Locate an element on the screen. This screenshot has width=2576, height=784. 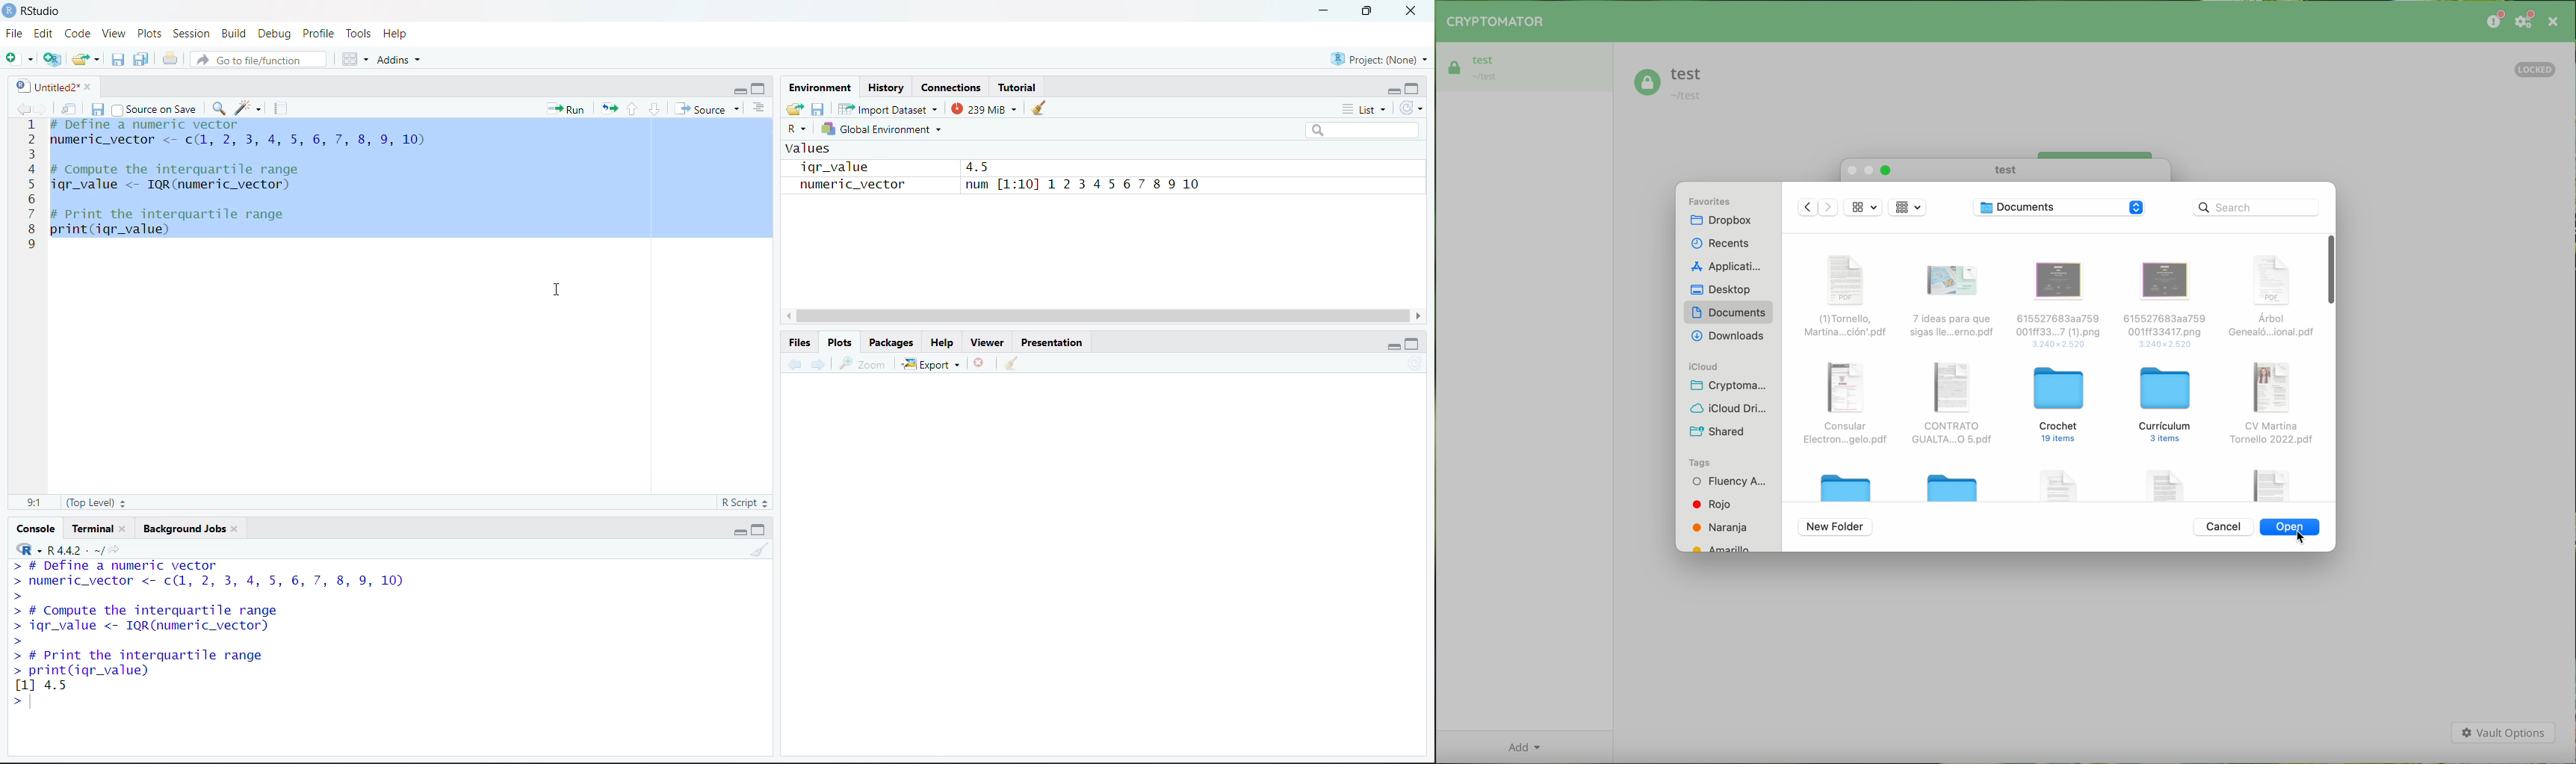
Profile is located at coordinates (316, 34).